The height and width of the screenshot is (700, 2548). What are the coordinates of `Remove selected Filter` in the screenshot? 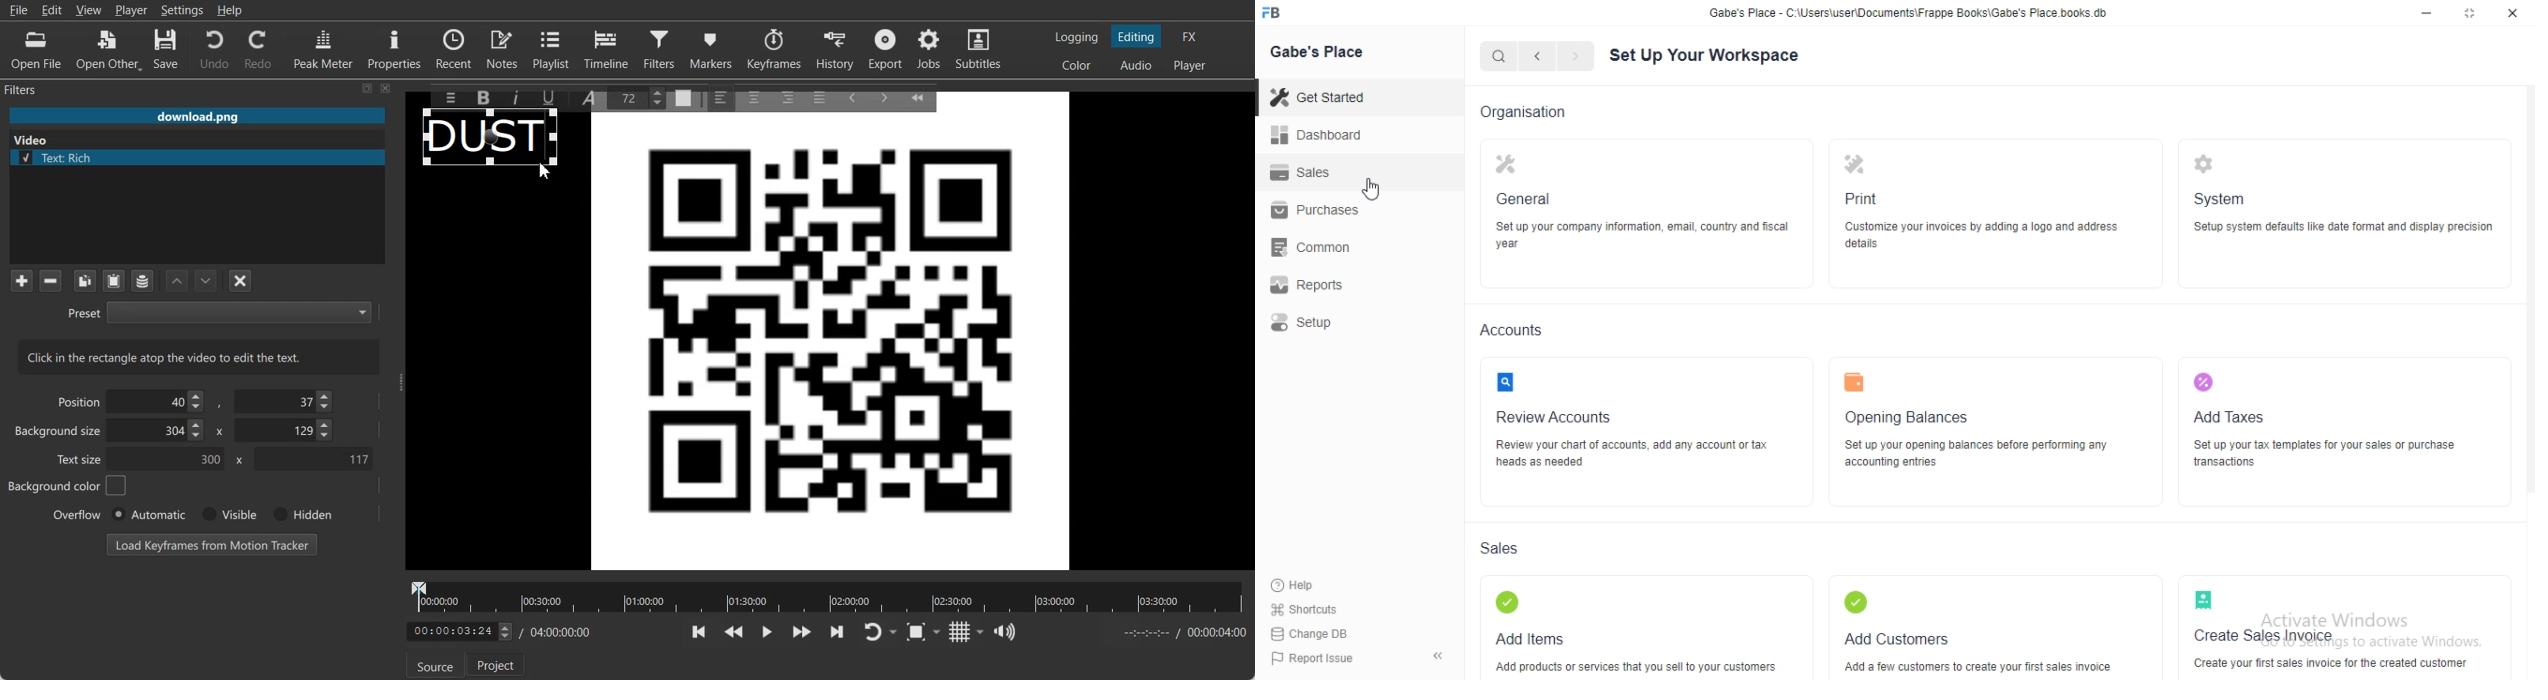 It's located at (50, 280).